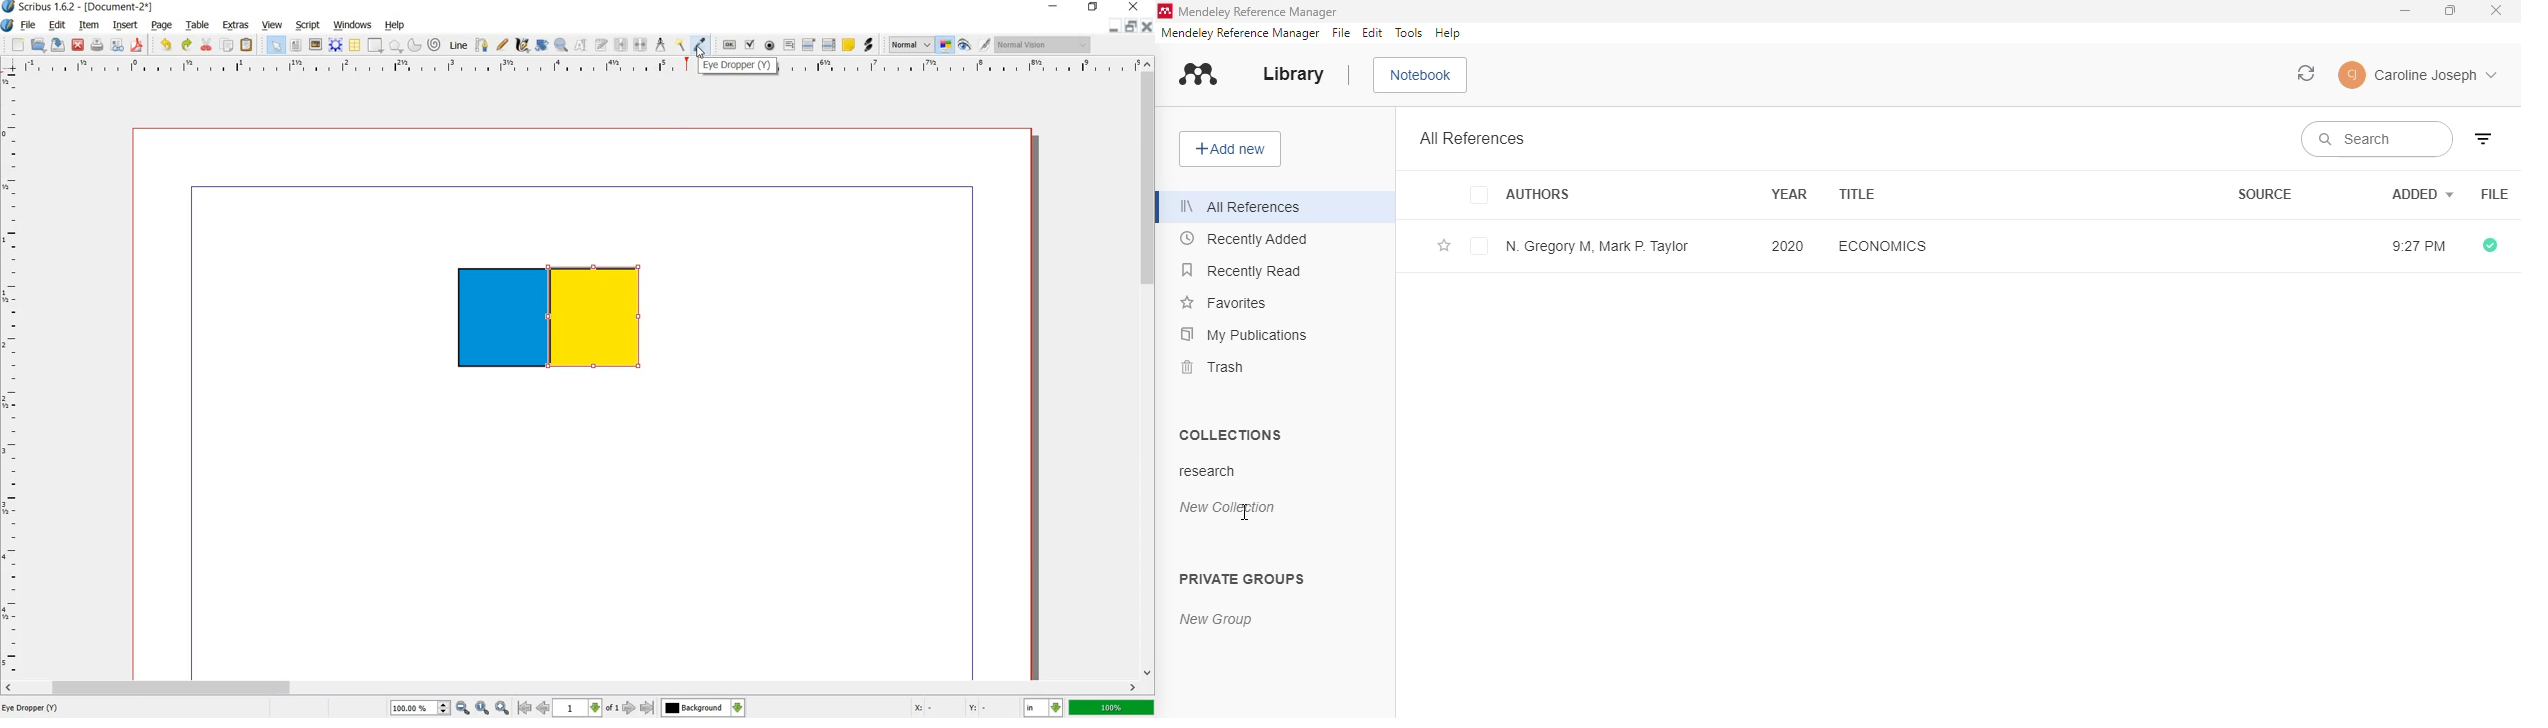 This screenshot has width=2548, height=728. Describe the element at coordinates (89, 25) in the screenshot. I see `item` at that location.